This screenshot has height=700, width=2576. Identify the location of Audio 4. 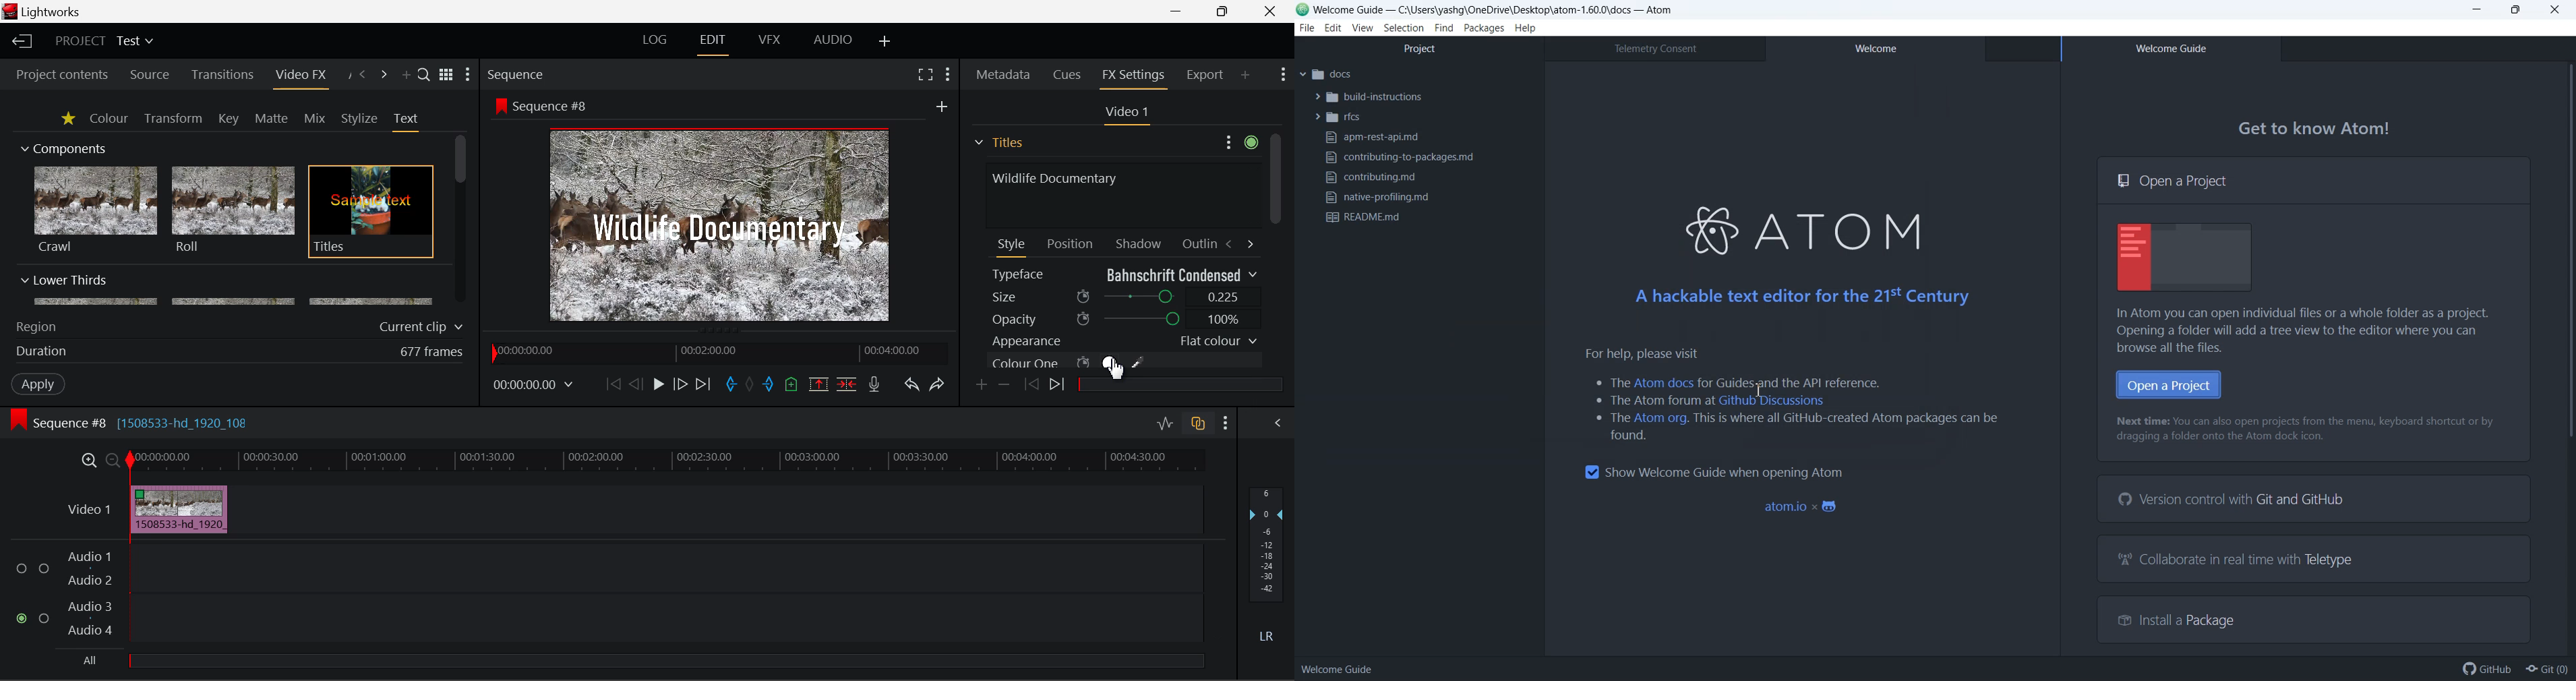
(90, 629).